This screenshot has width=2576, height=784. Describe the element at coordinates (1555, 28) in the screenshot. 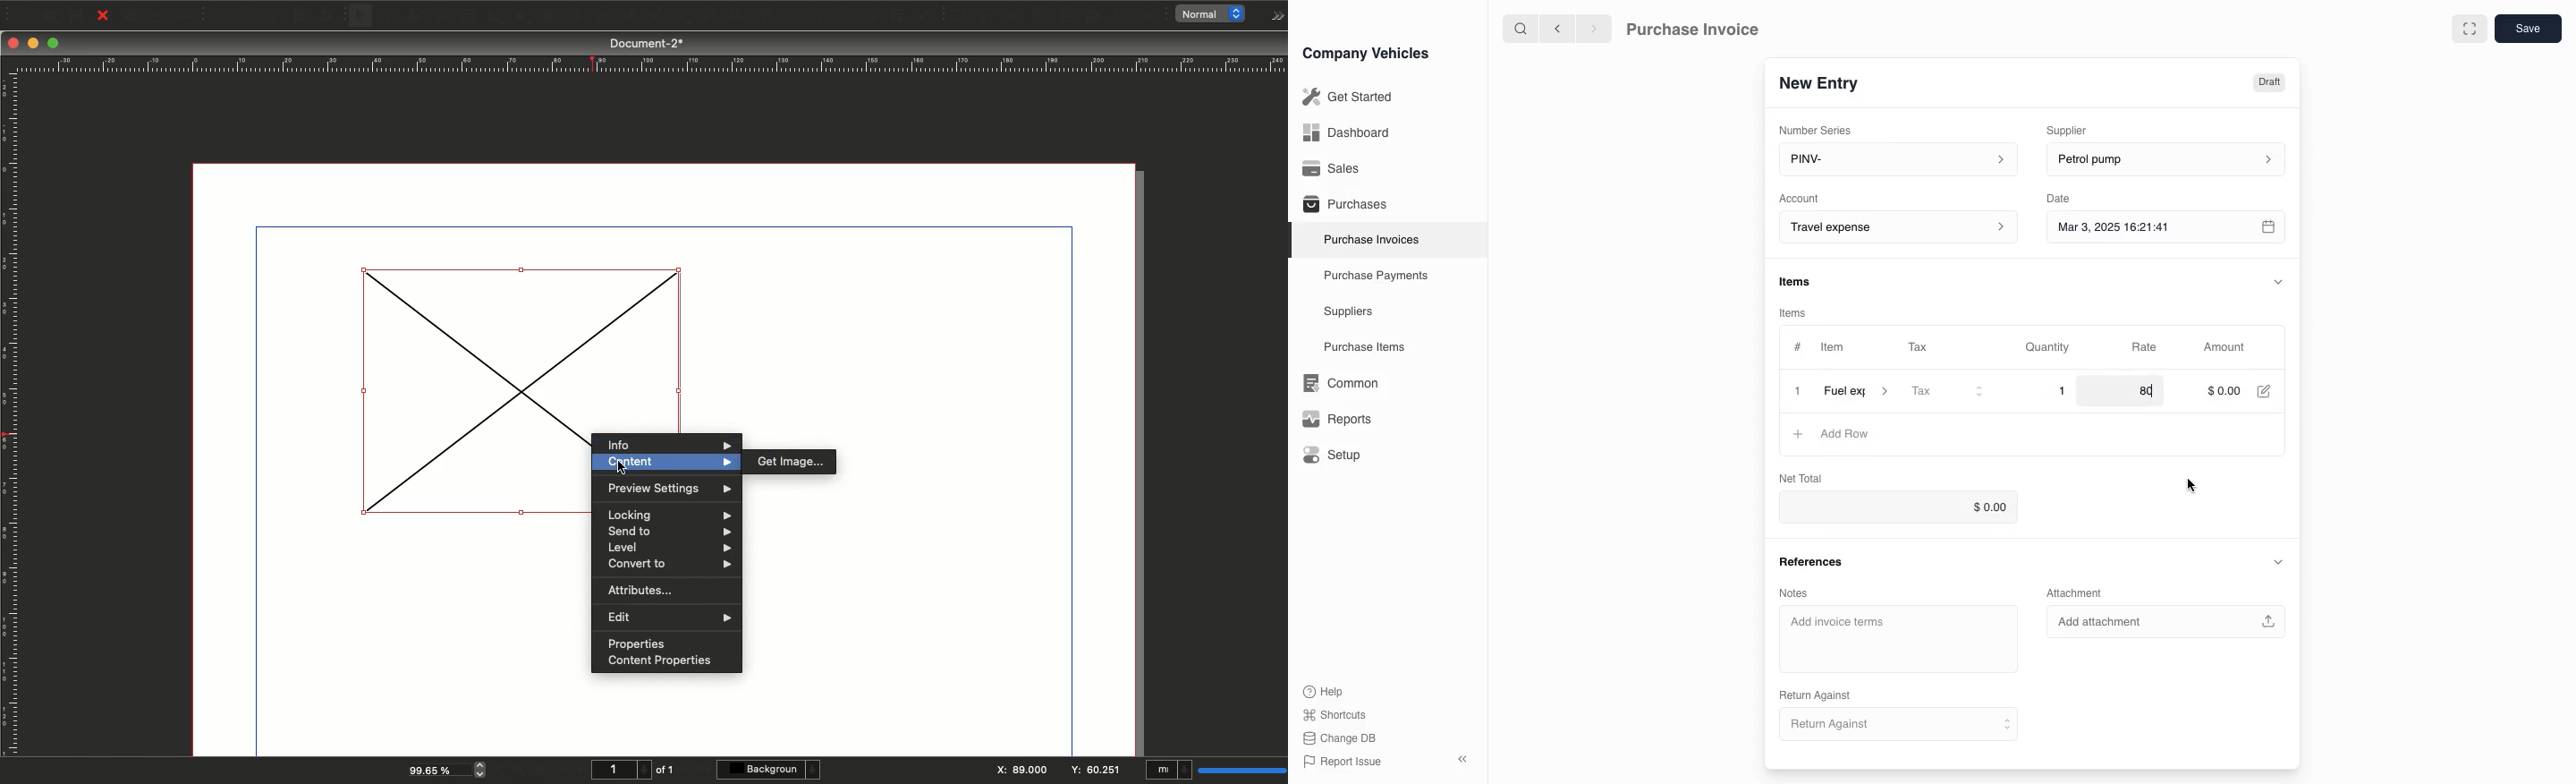

I see `previous` at that location.